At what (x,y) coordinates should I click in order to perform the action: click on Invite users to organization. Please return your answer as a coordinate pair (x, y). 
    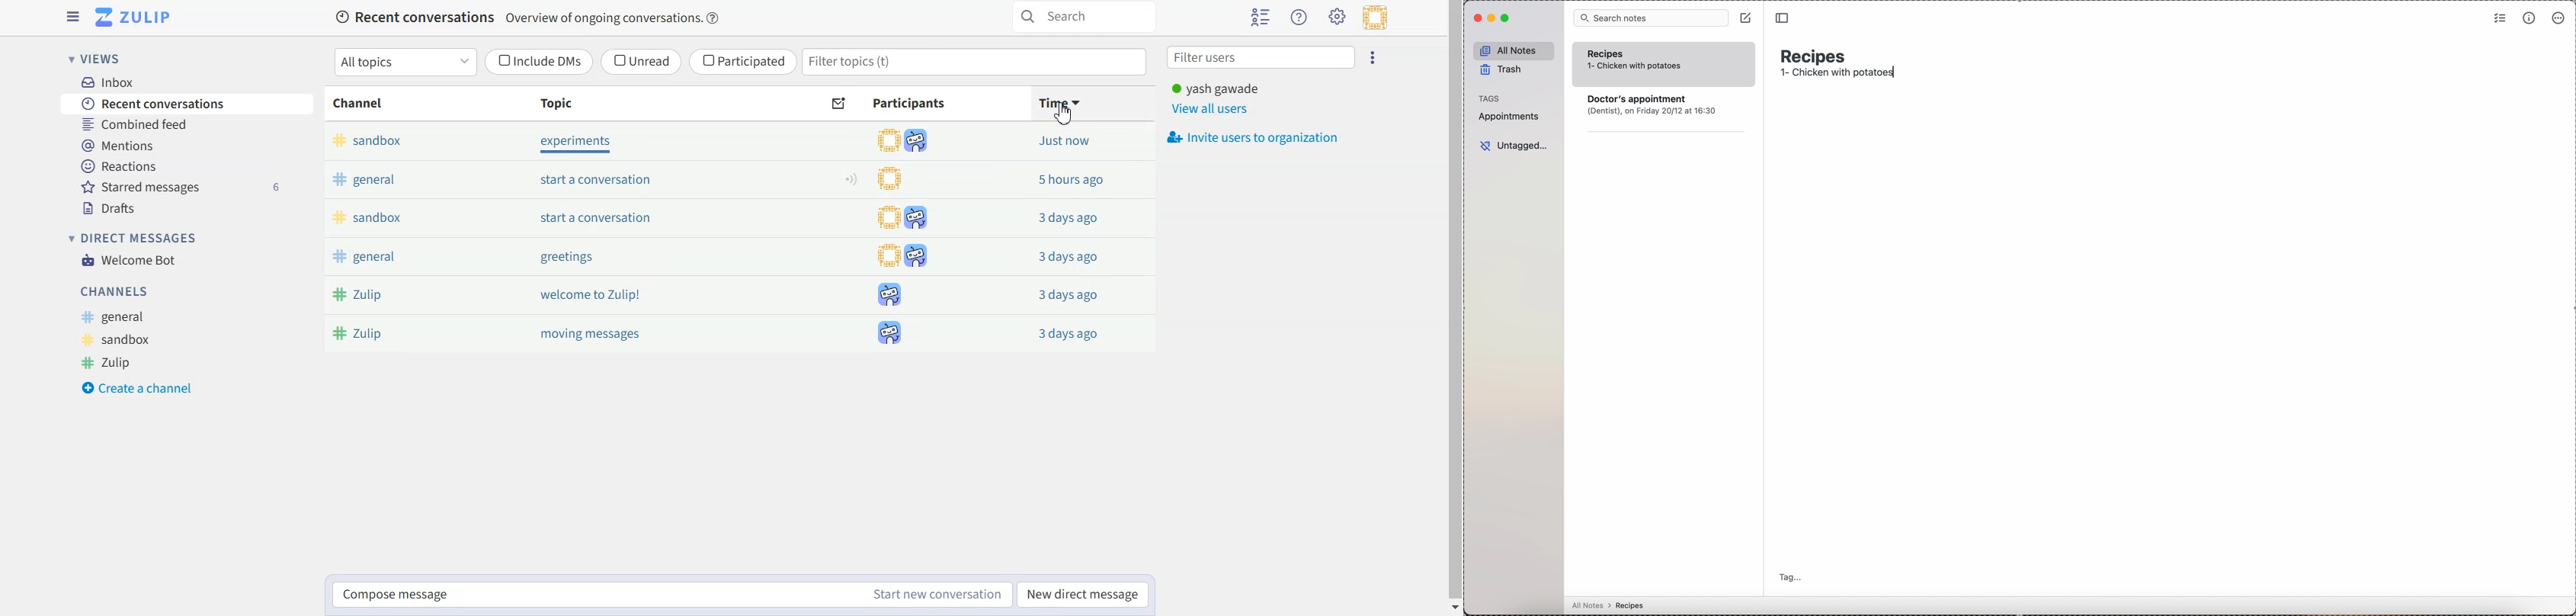
    Looking at the image, I should click on (1254, 137).